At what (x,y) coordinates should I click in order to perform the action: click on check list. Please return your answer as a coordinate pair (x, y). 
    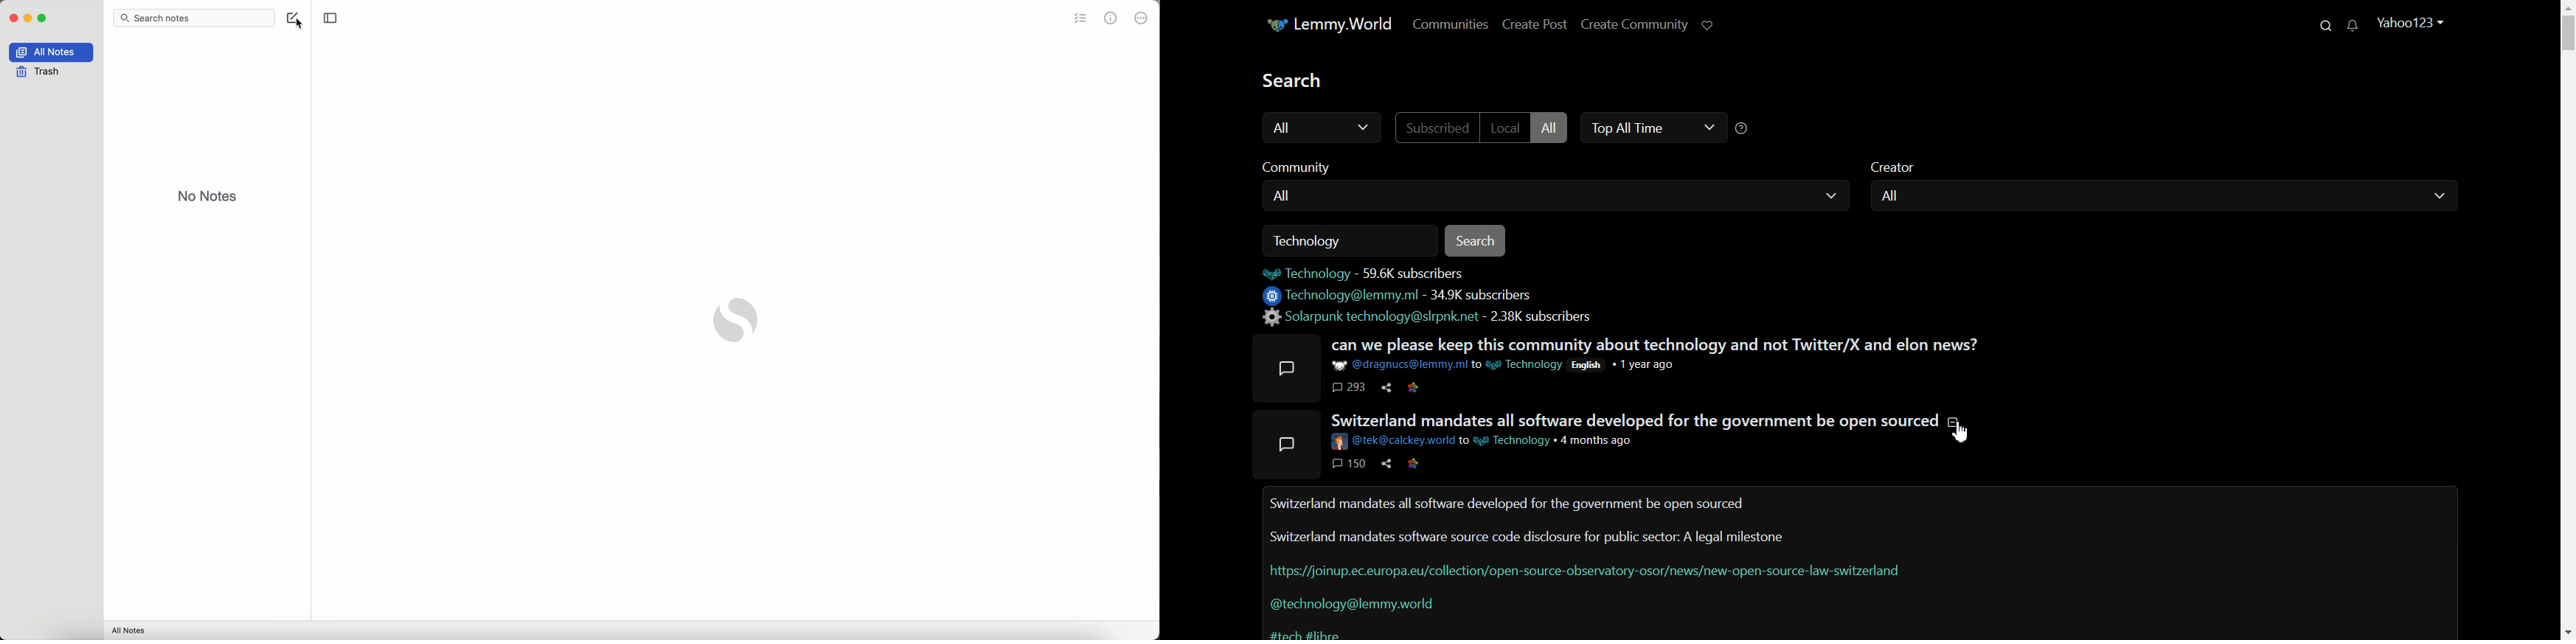
    Looking at the image, I should click on (1080, 19).